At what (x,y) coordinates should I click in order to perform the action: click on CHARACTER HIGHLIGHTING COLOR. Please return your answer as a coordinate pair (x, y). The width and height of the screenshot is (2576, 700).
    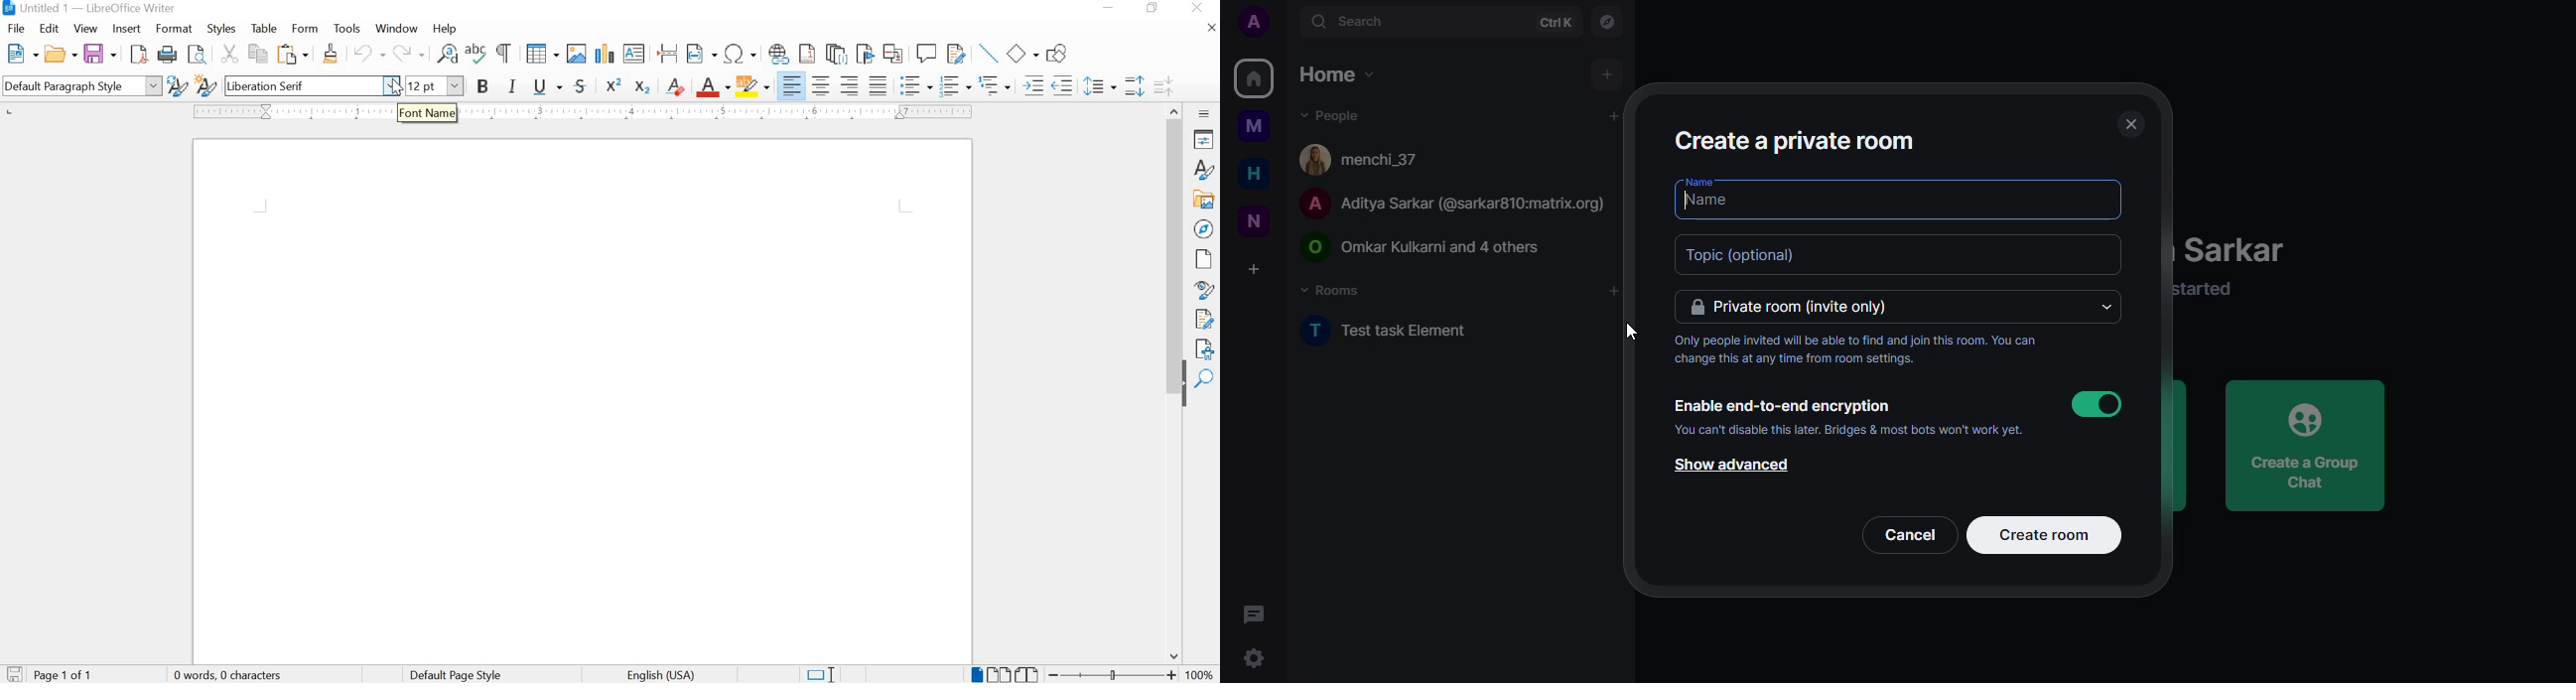
    Looking at the image, I should click on (754, 86).